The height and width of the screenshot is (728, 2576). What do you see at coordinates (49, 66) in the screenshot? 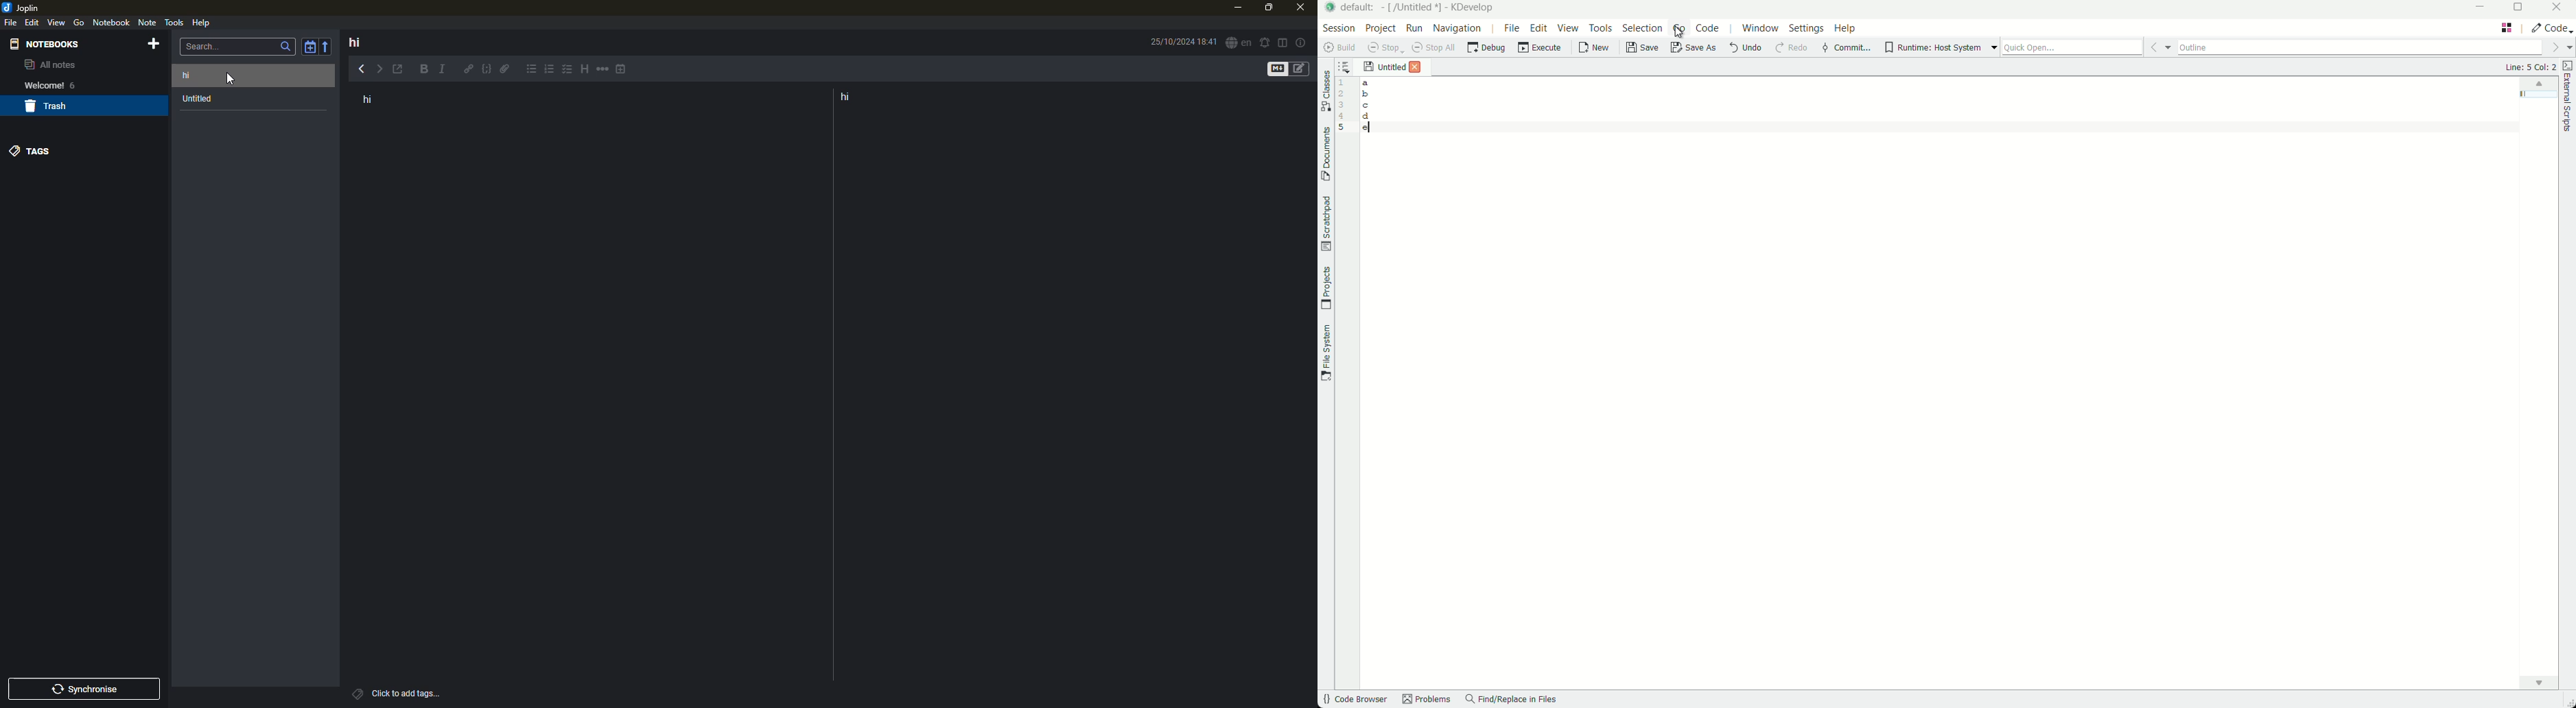
I see `all notes` at bounding box center [49, 66].